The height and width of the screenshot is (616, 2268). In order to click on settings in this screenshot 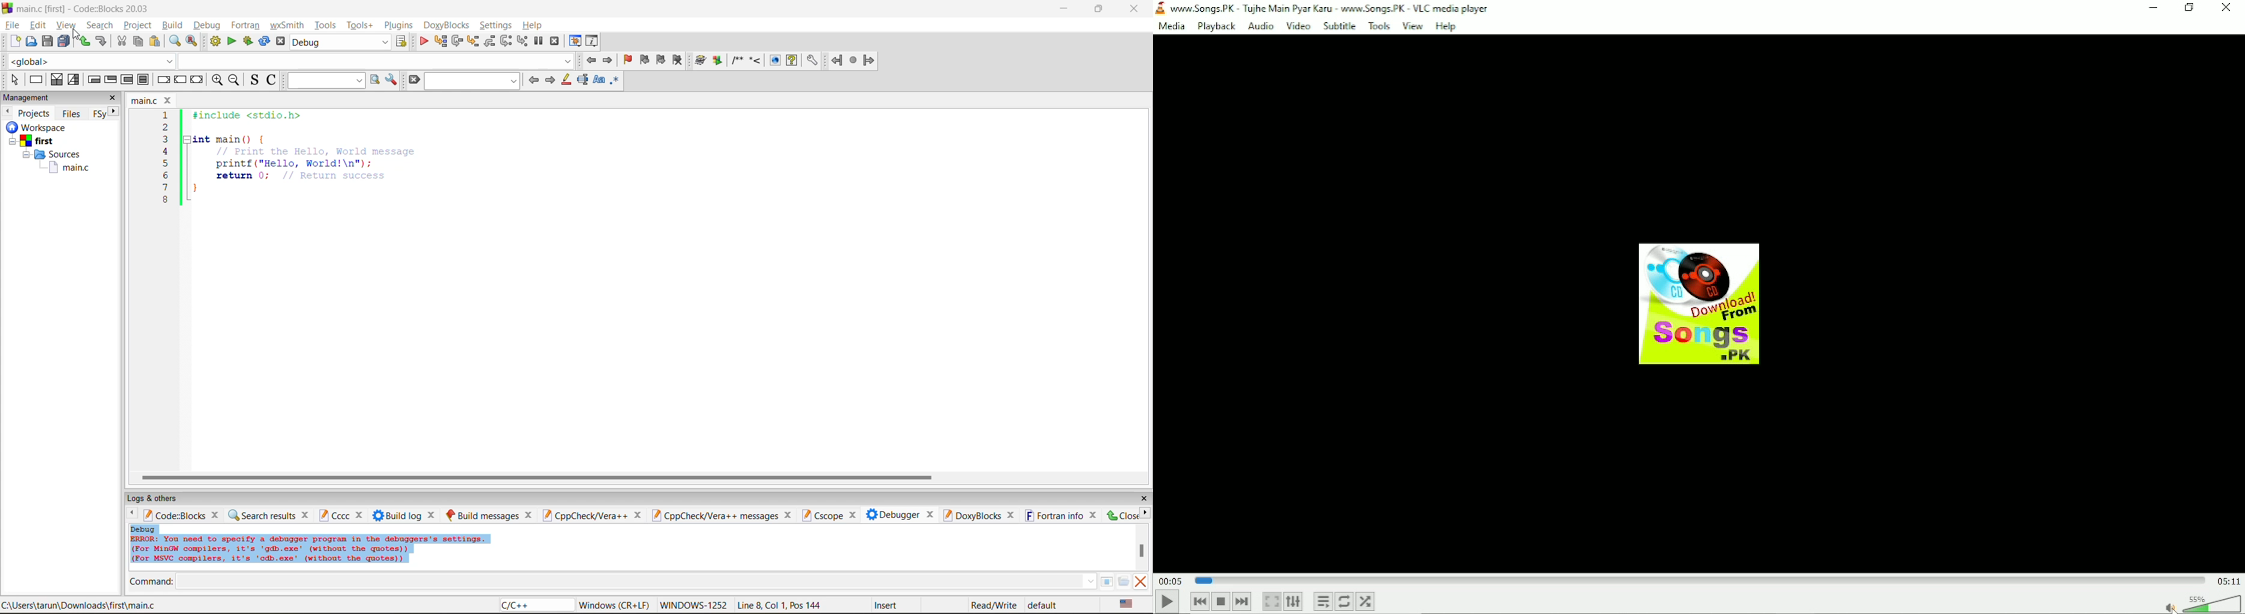, I will do `click(497, 25)`.